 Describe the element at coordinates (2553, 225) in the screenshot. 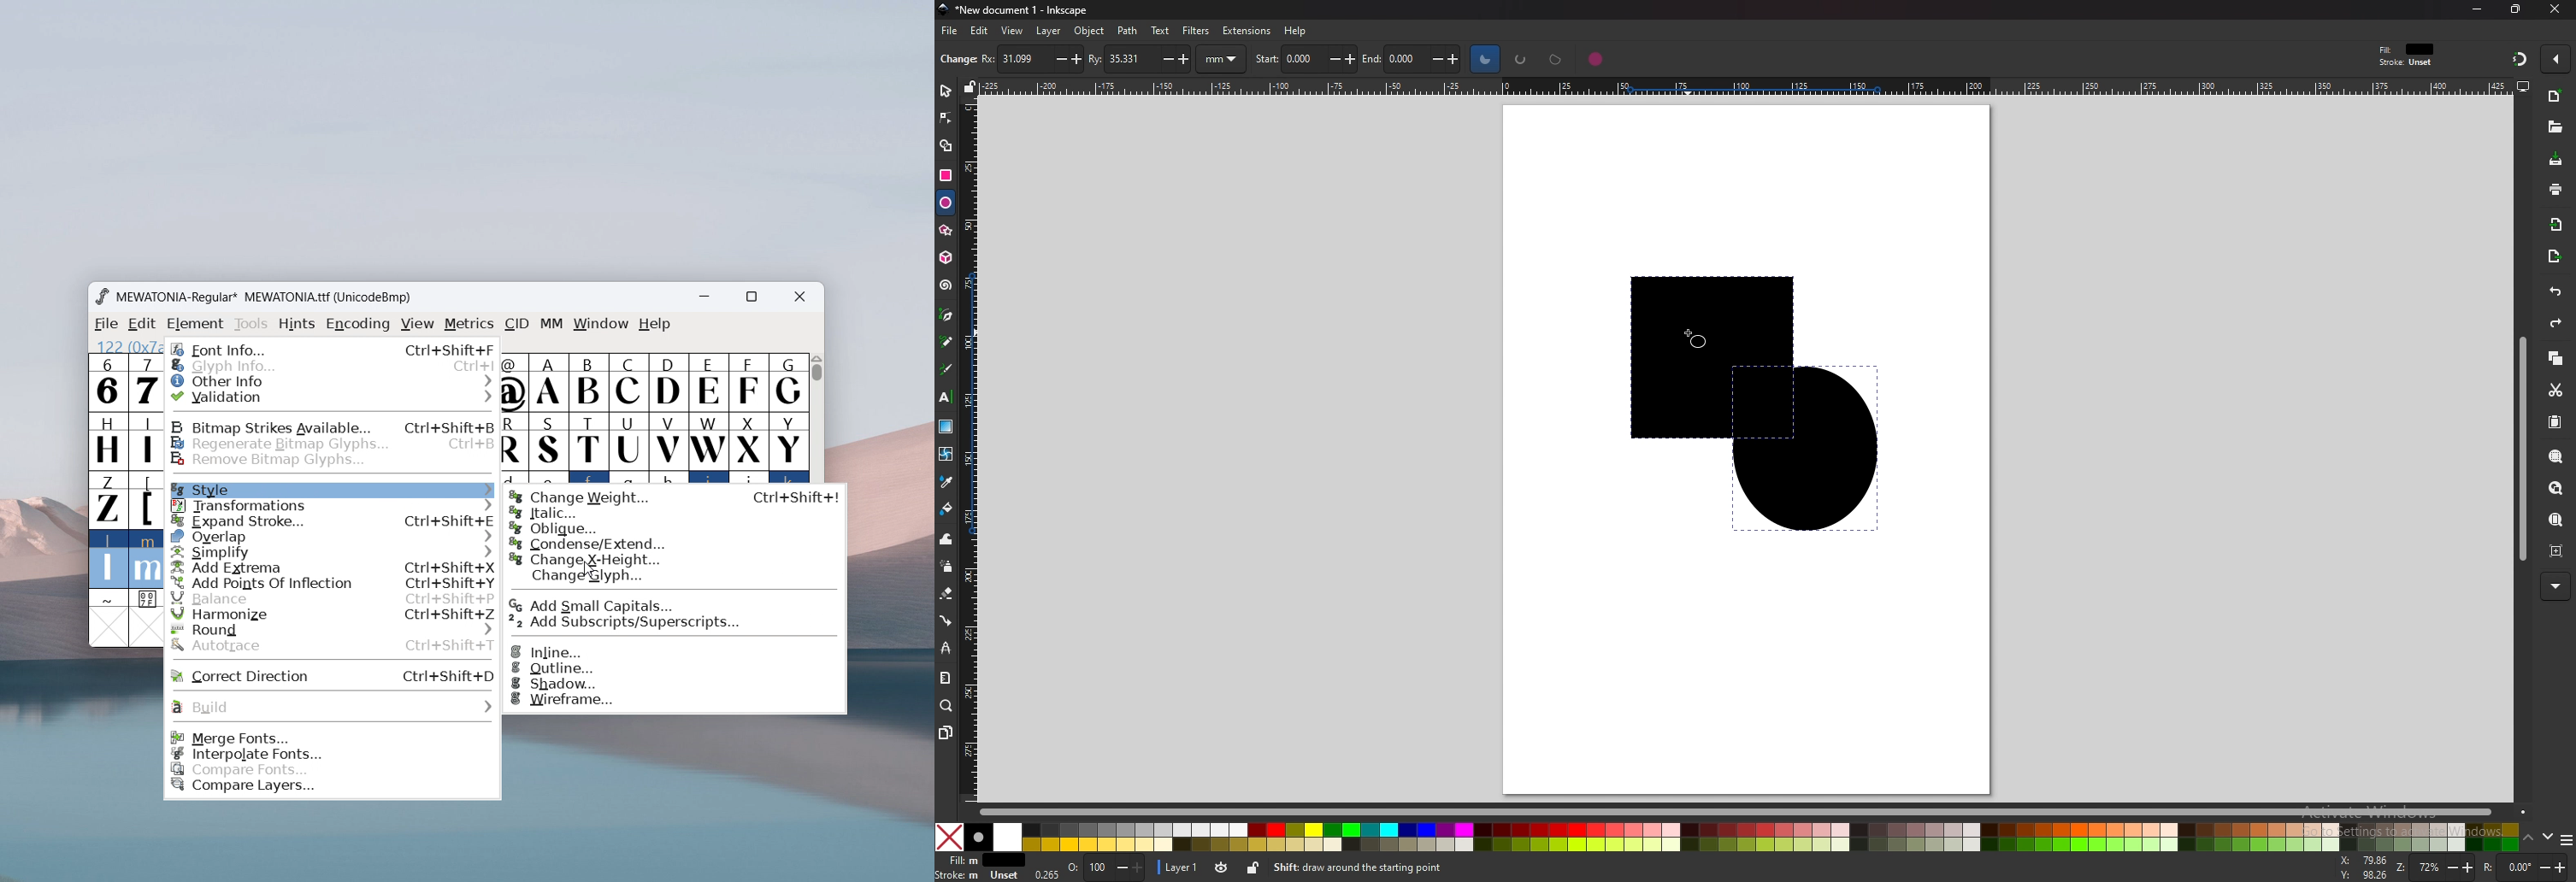

I see `import` at that location.